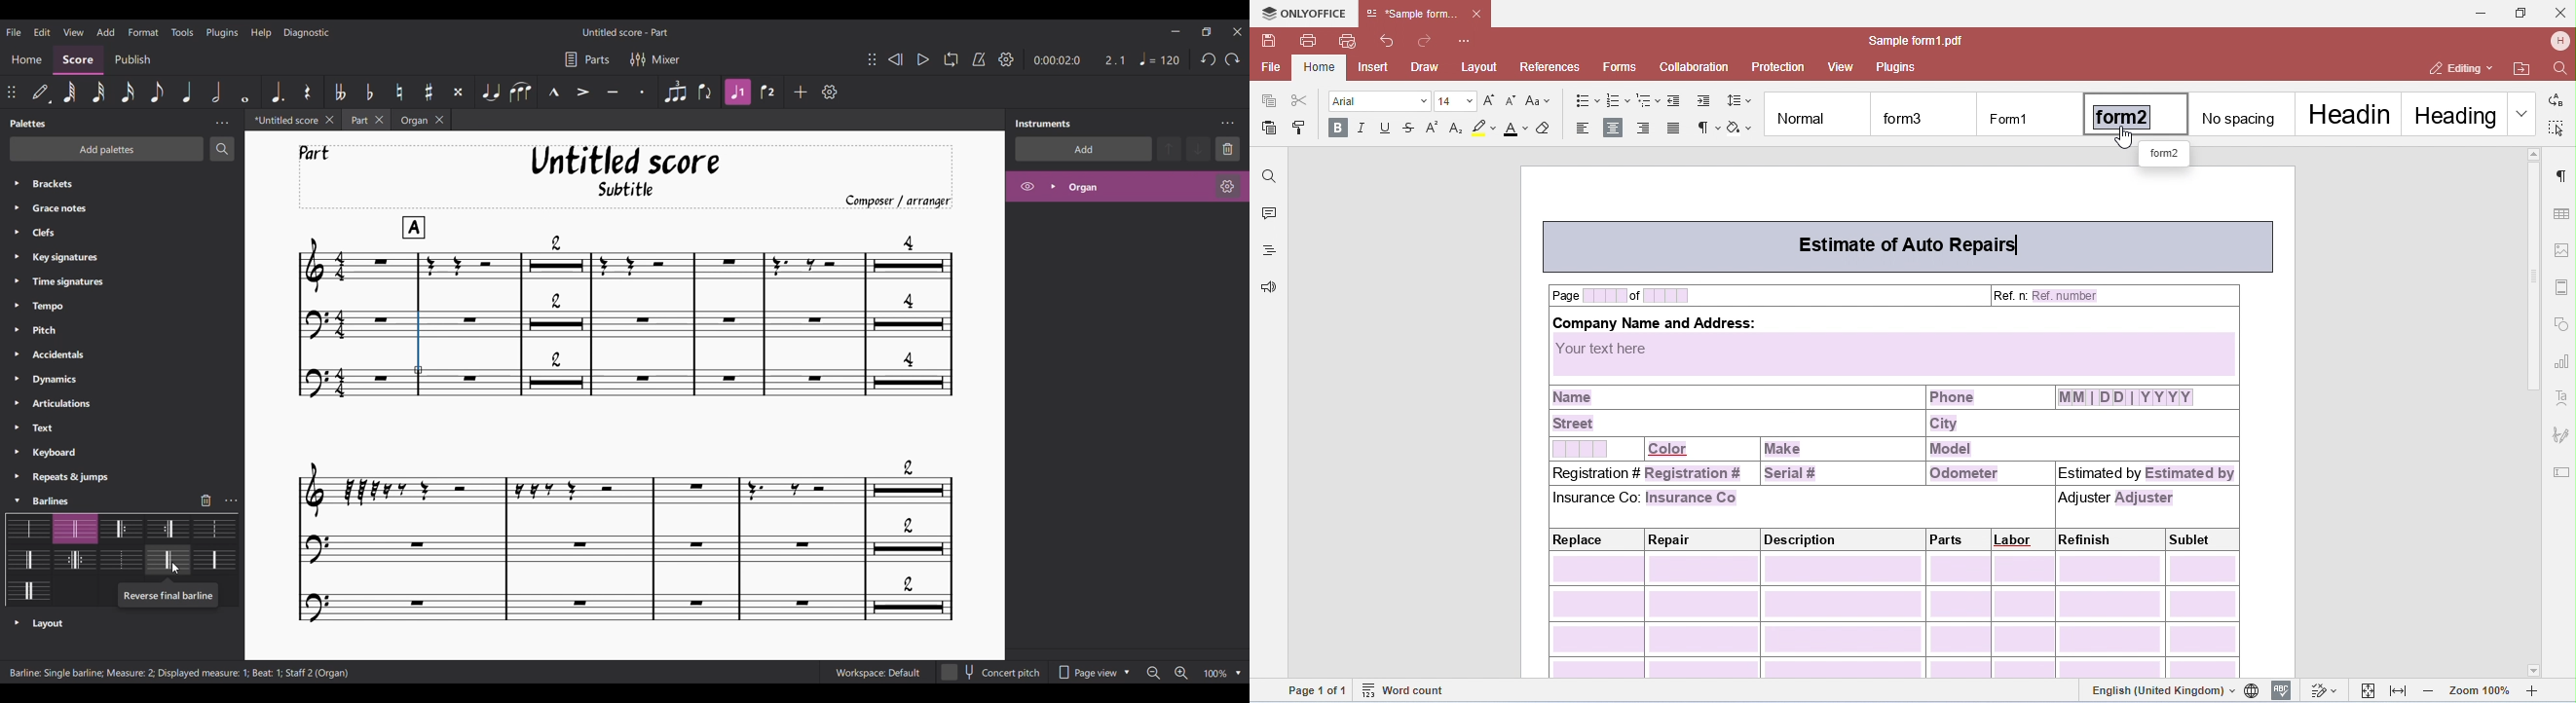  I want to click on Slur, so click(522, 92).